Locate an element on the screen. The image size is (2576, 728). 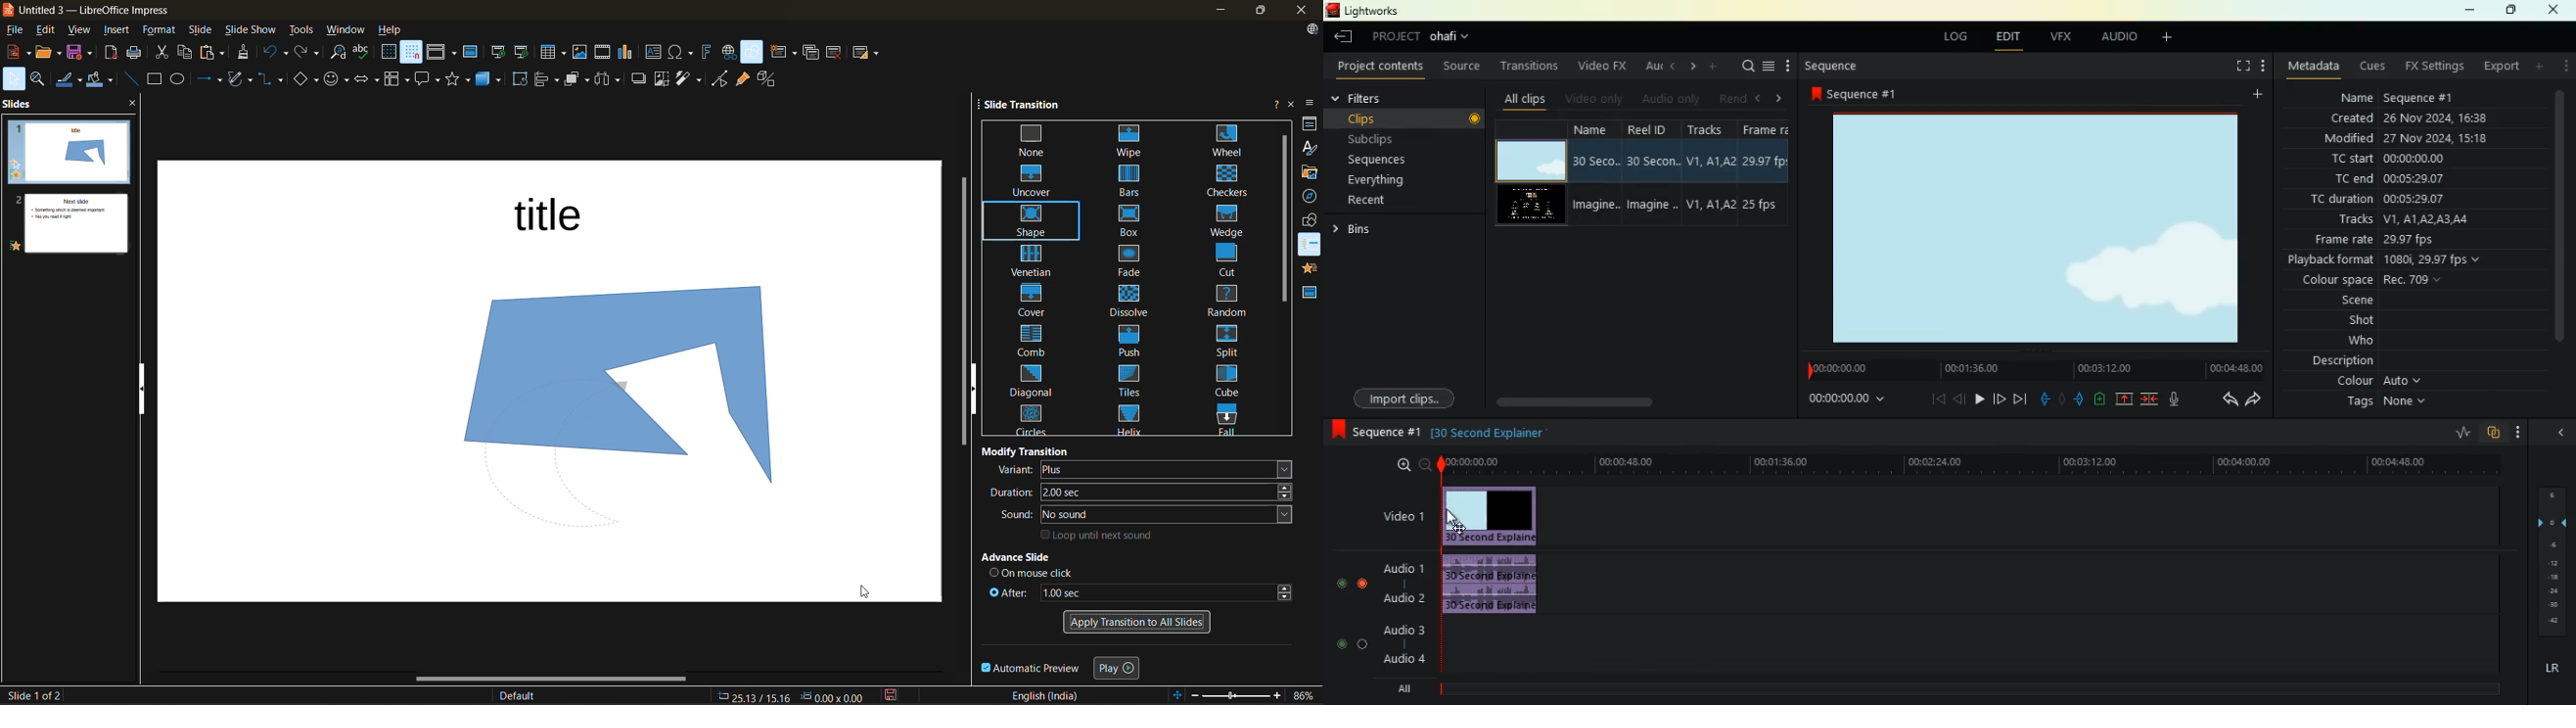
cut is located at coordinates (164, 54).